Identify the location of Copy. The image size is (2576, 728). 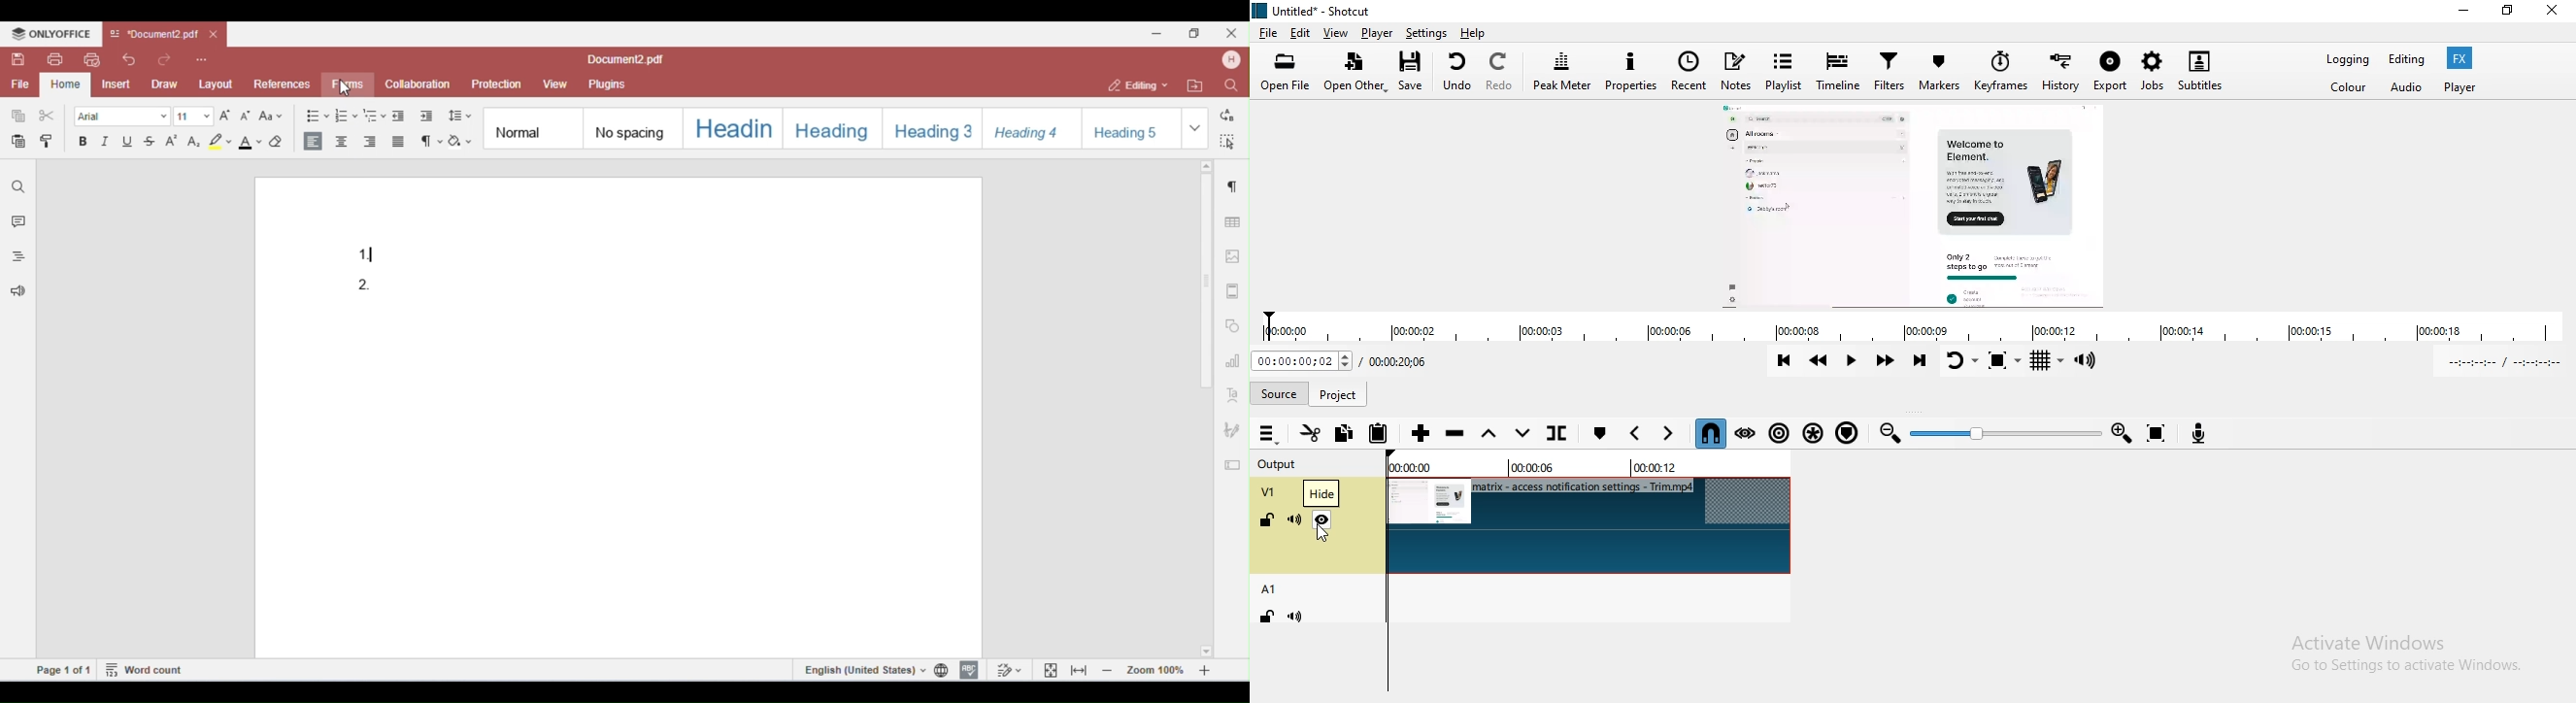
(1347, 434).